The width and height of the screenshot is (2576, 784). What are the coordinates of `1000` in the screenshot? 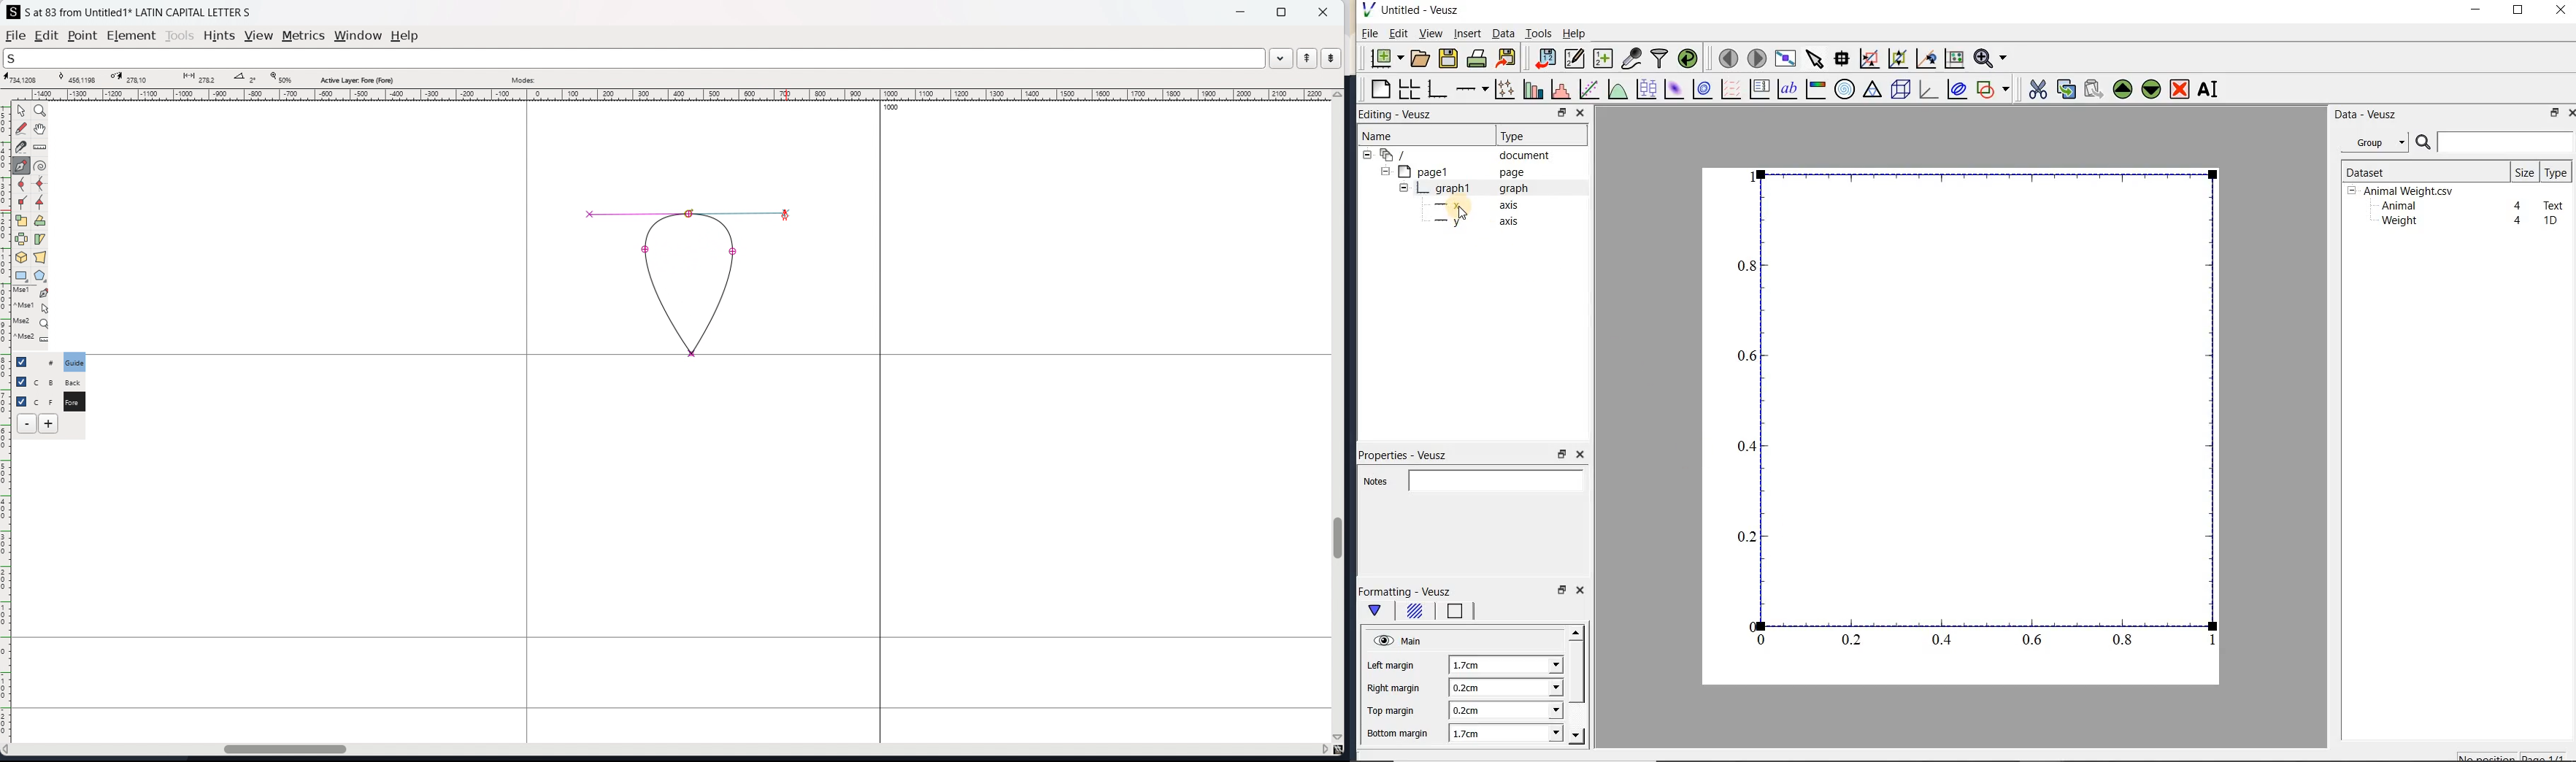 It's located at (896, 109).